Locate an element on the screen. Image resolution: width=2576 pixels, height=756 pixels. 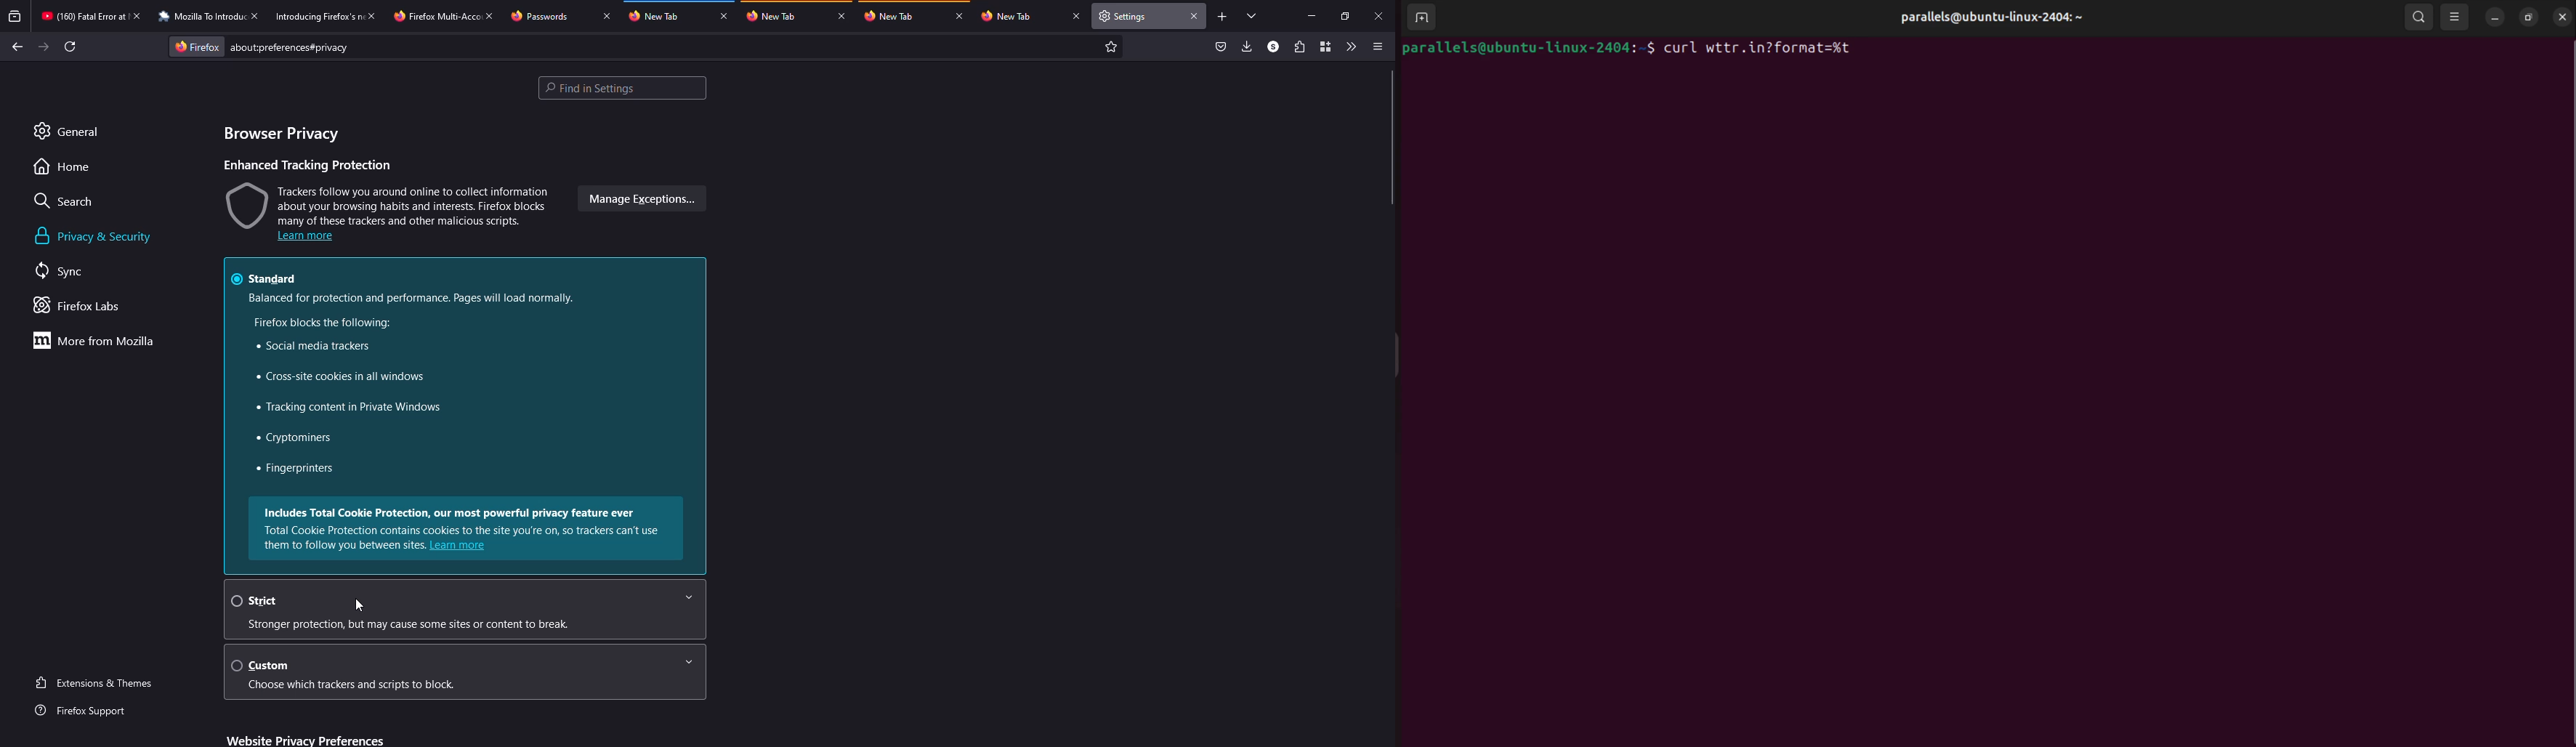
refresh is located at coordinates (70, 46).